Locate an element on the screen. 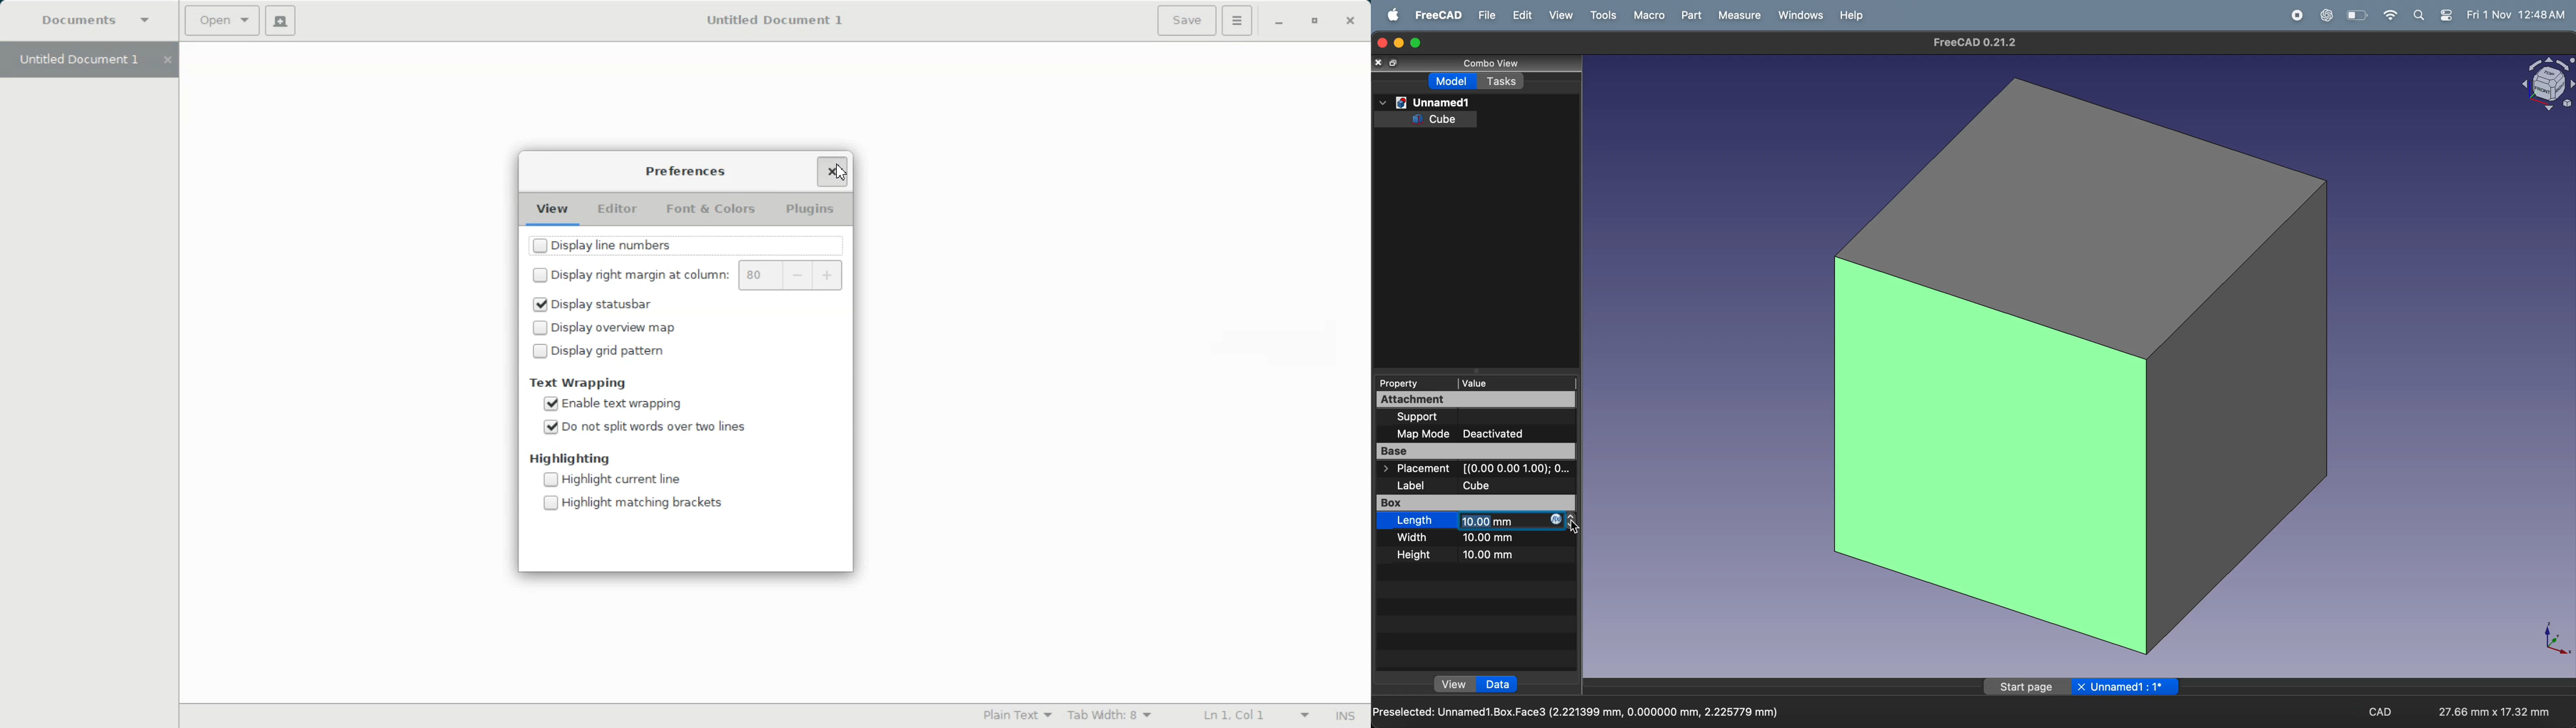 Image resolution: width=2576 pixels, height=728 pixels. start page is located at coordinates (2025, 687).